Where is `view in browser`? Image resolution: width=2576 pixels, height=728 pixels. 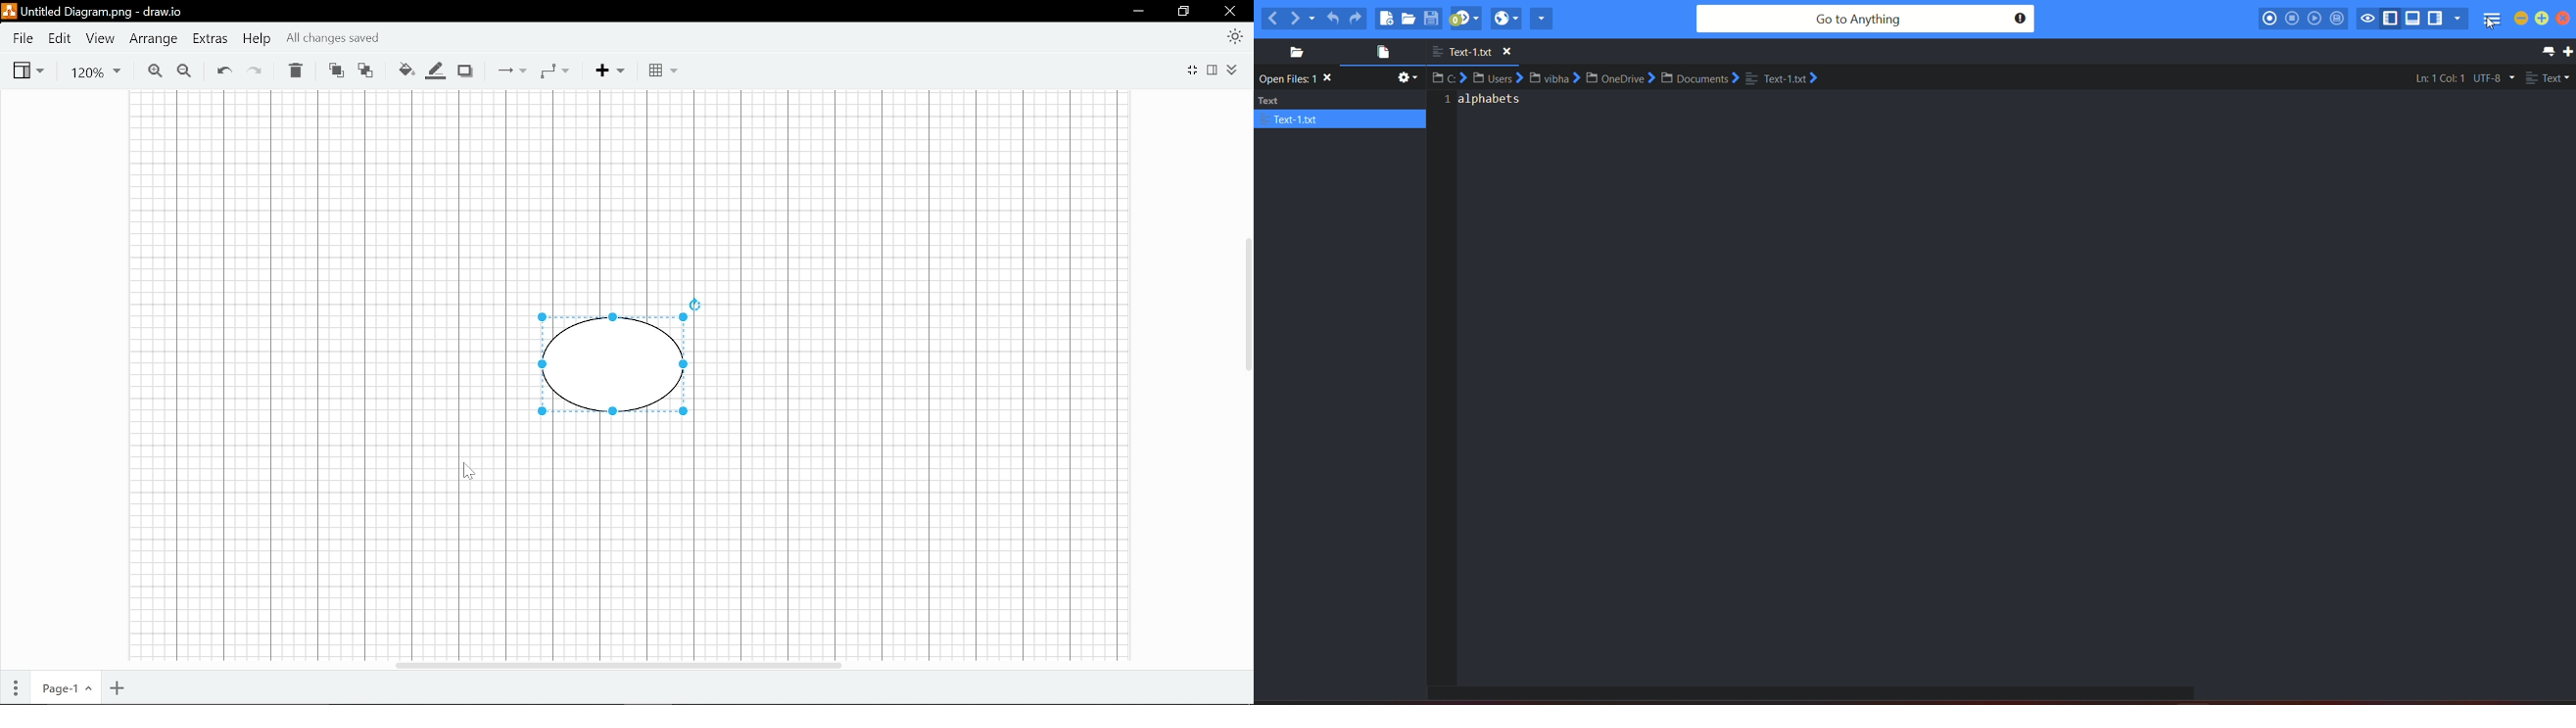
view in browser is located at coordinates (1506, 18).